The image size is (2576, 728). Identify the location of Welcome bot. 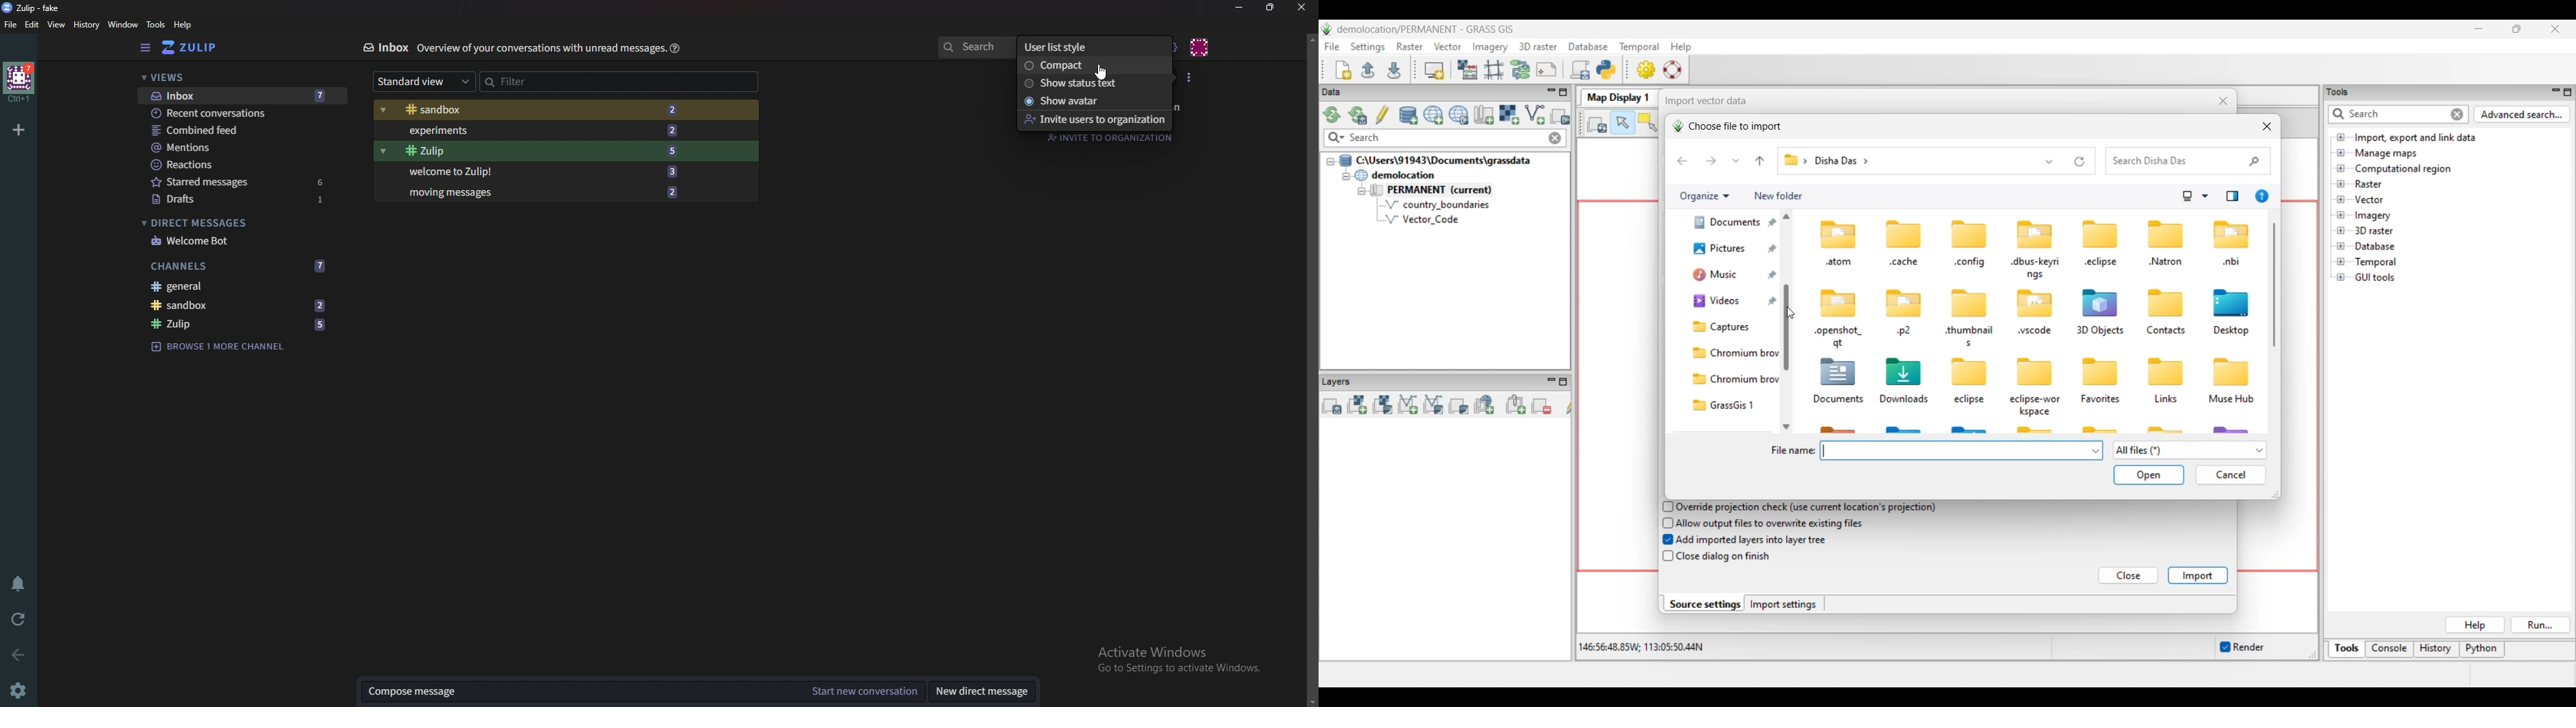
(240, 240).